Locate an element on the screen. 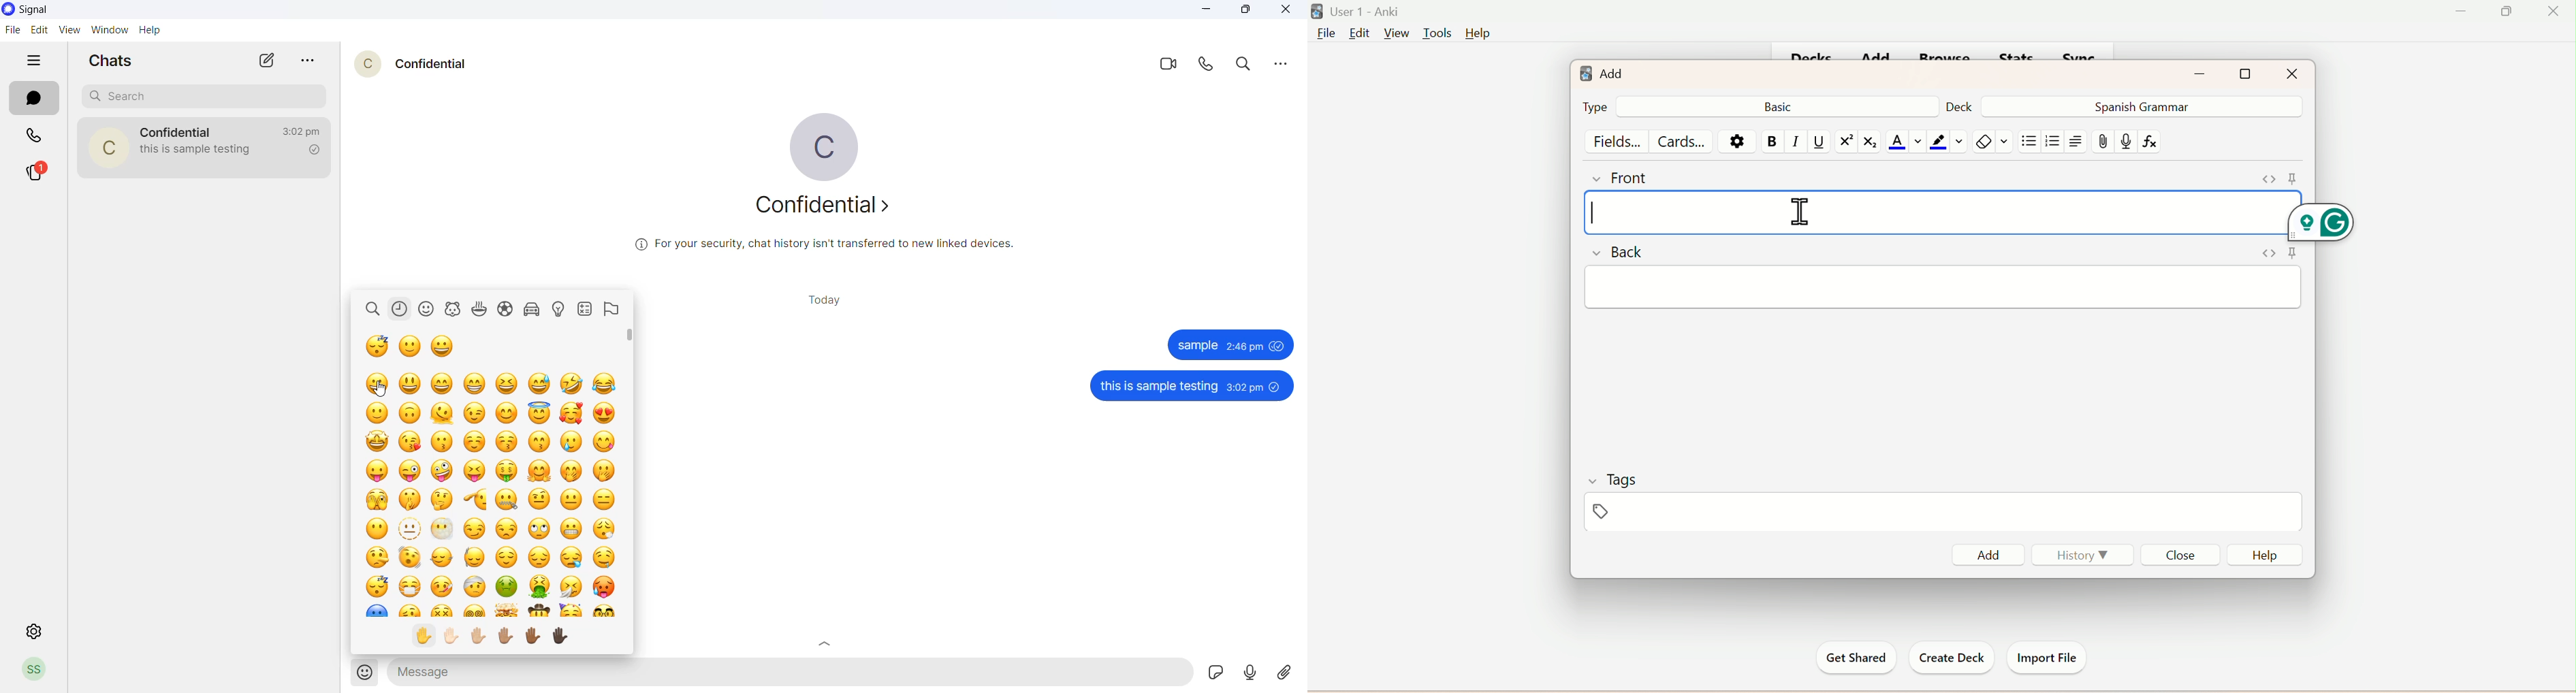  Minimize is located at coordinates (2464, 11).